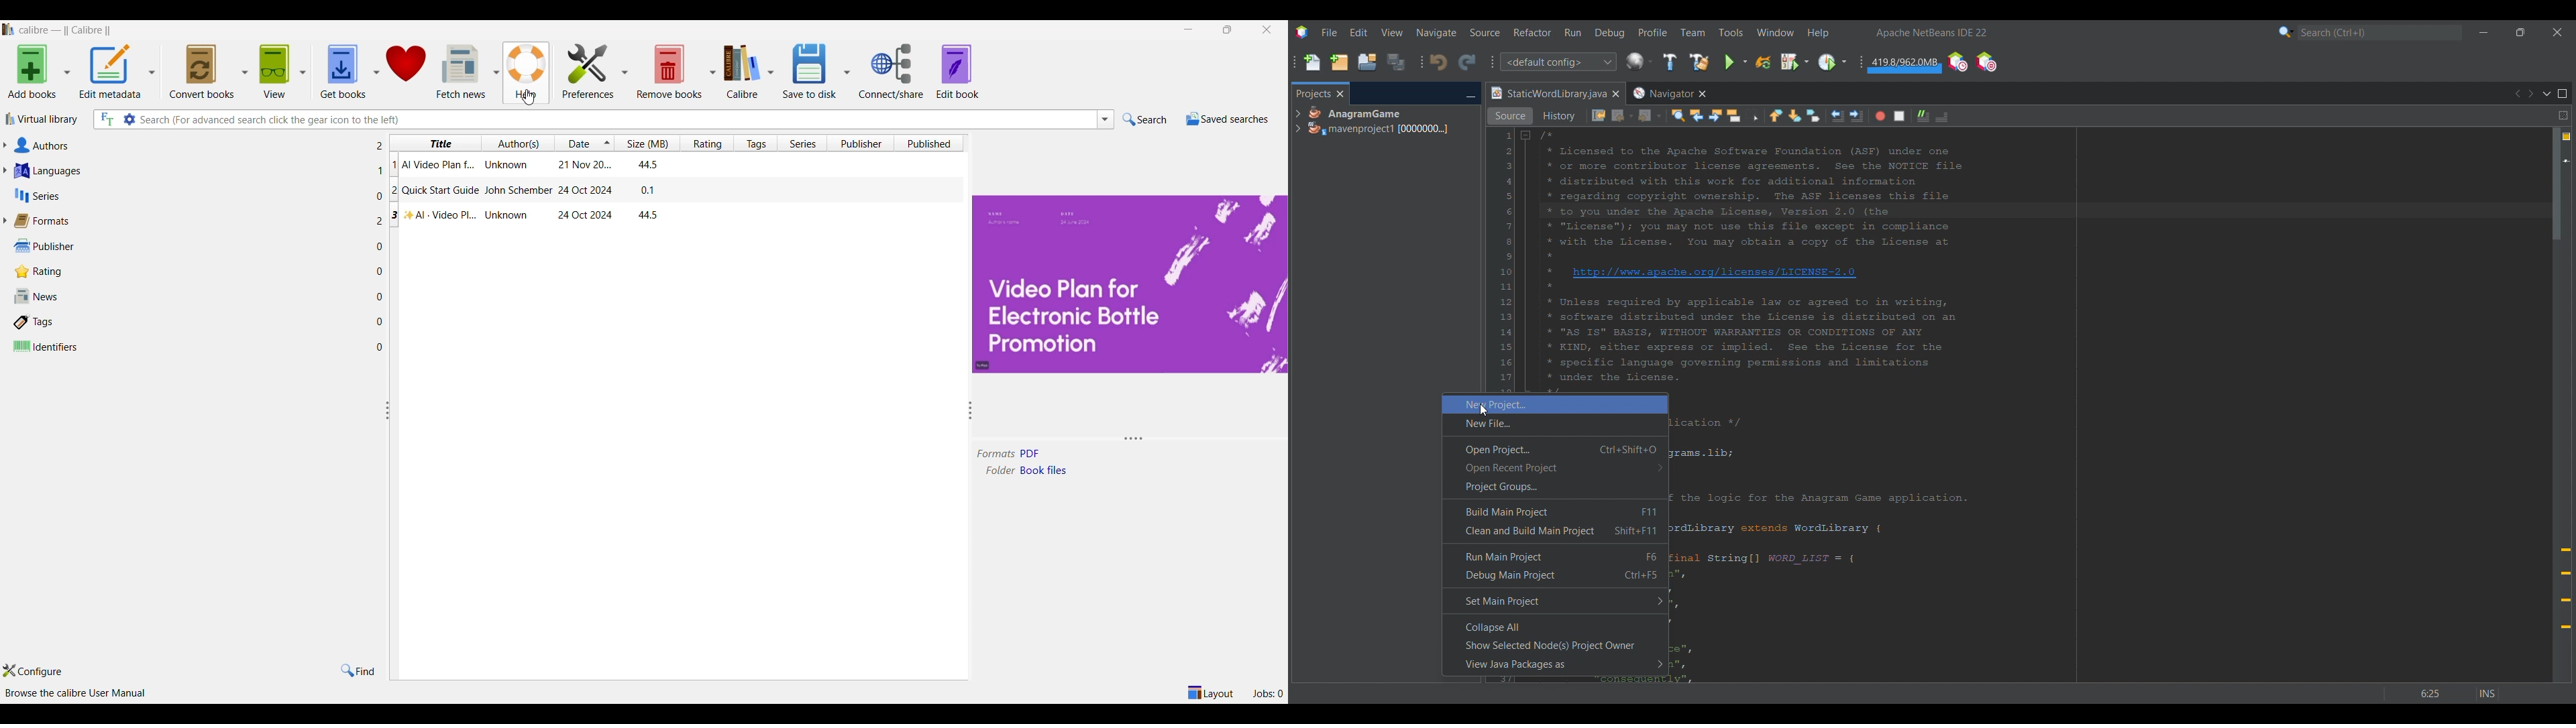 The height and width of the screenshot is (728, 2576). I want to click on formats, so click(996, 452).